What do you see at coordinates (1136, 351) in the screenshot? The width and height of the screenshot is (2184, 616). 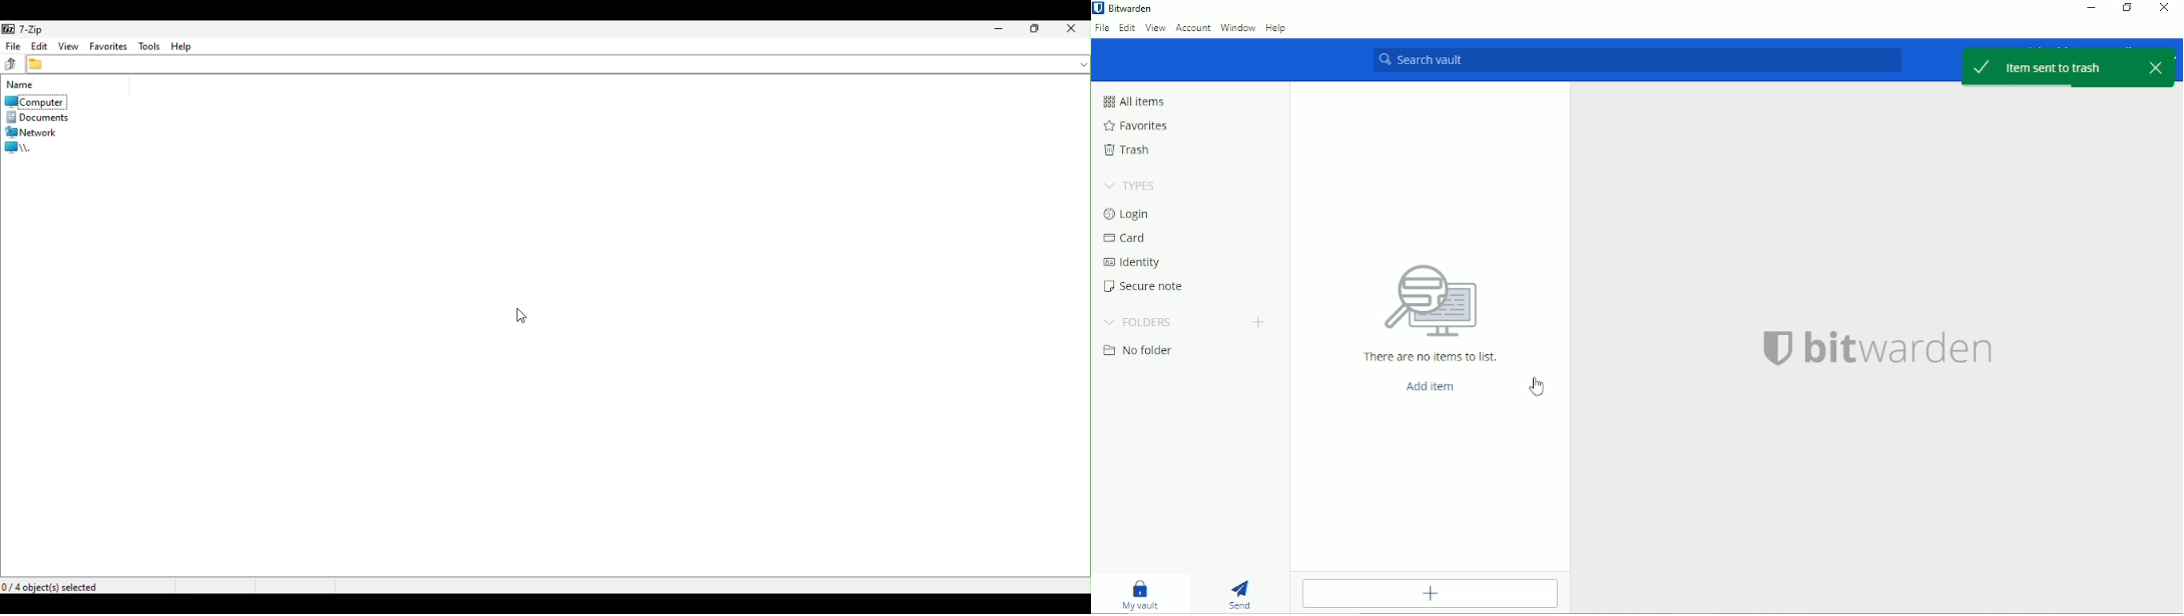 I see `No folder` at bounding box center [1136, 351].